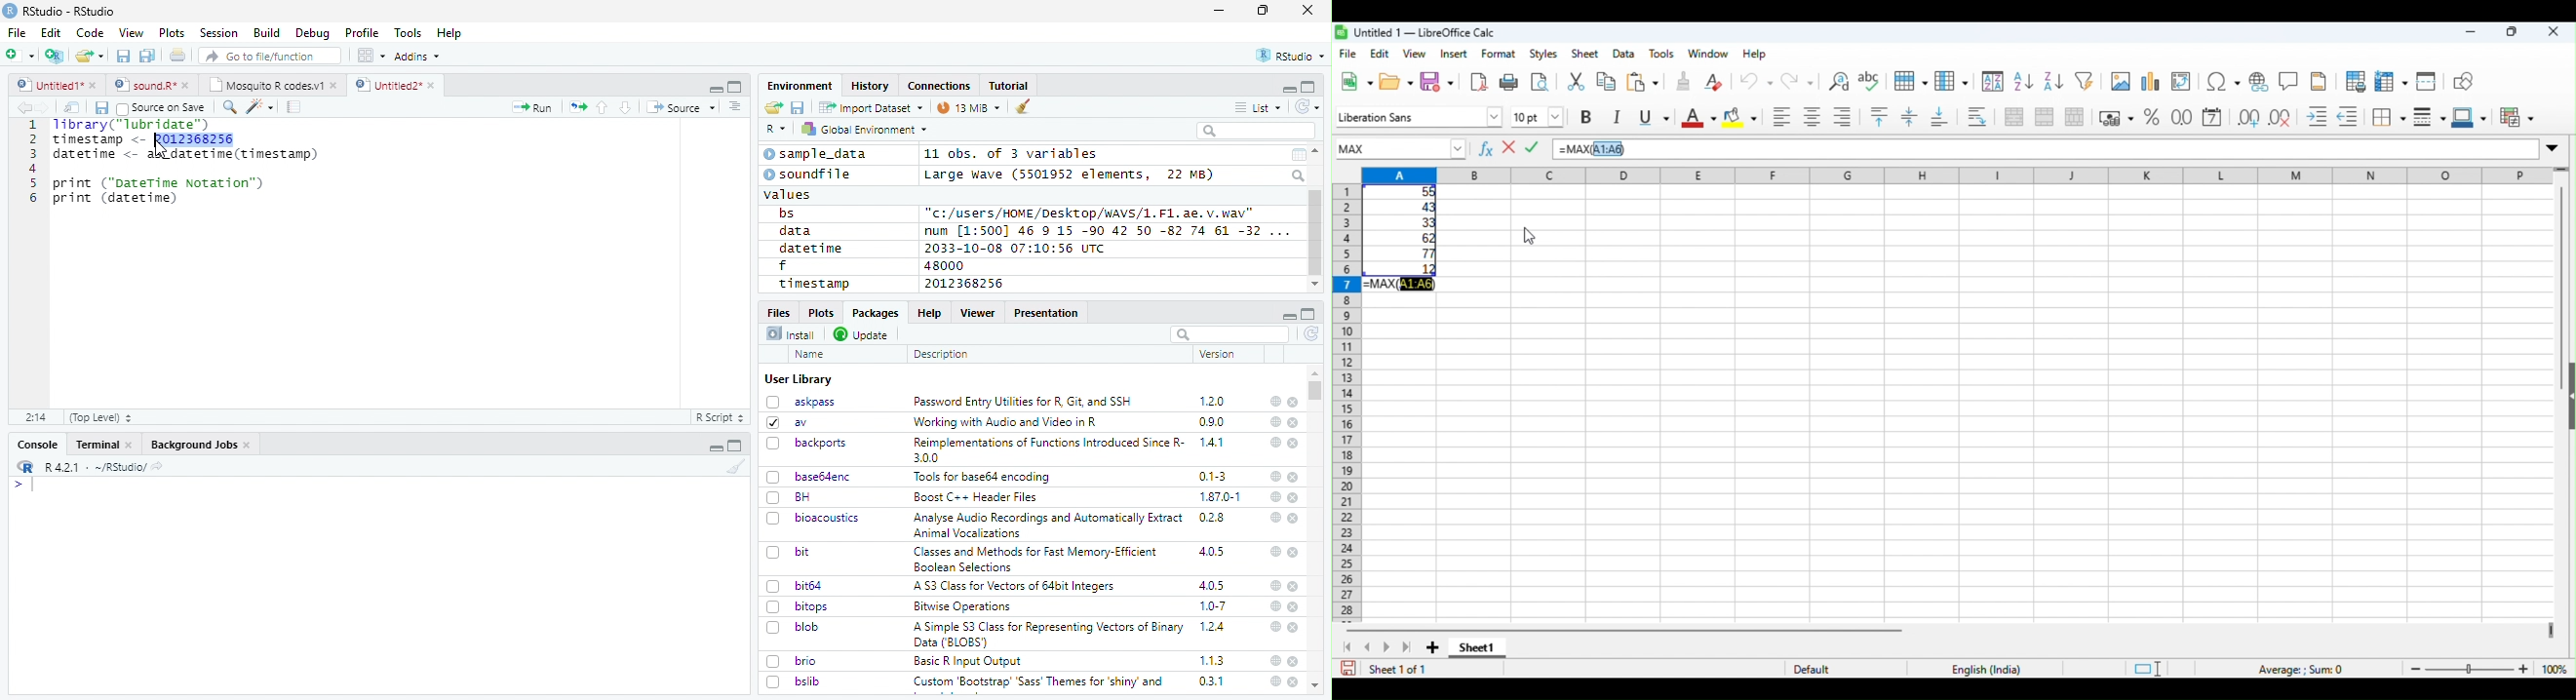  I want to click on 4.0.5, so click(1211, 552).